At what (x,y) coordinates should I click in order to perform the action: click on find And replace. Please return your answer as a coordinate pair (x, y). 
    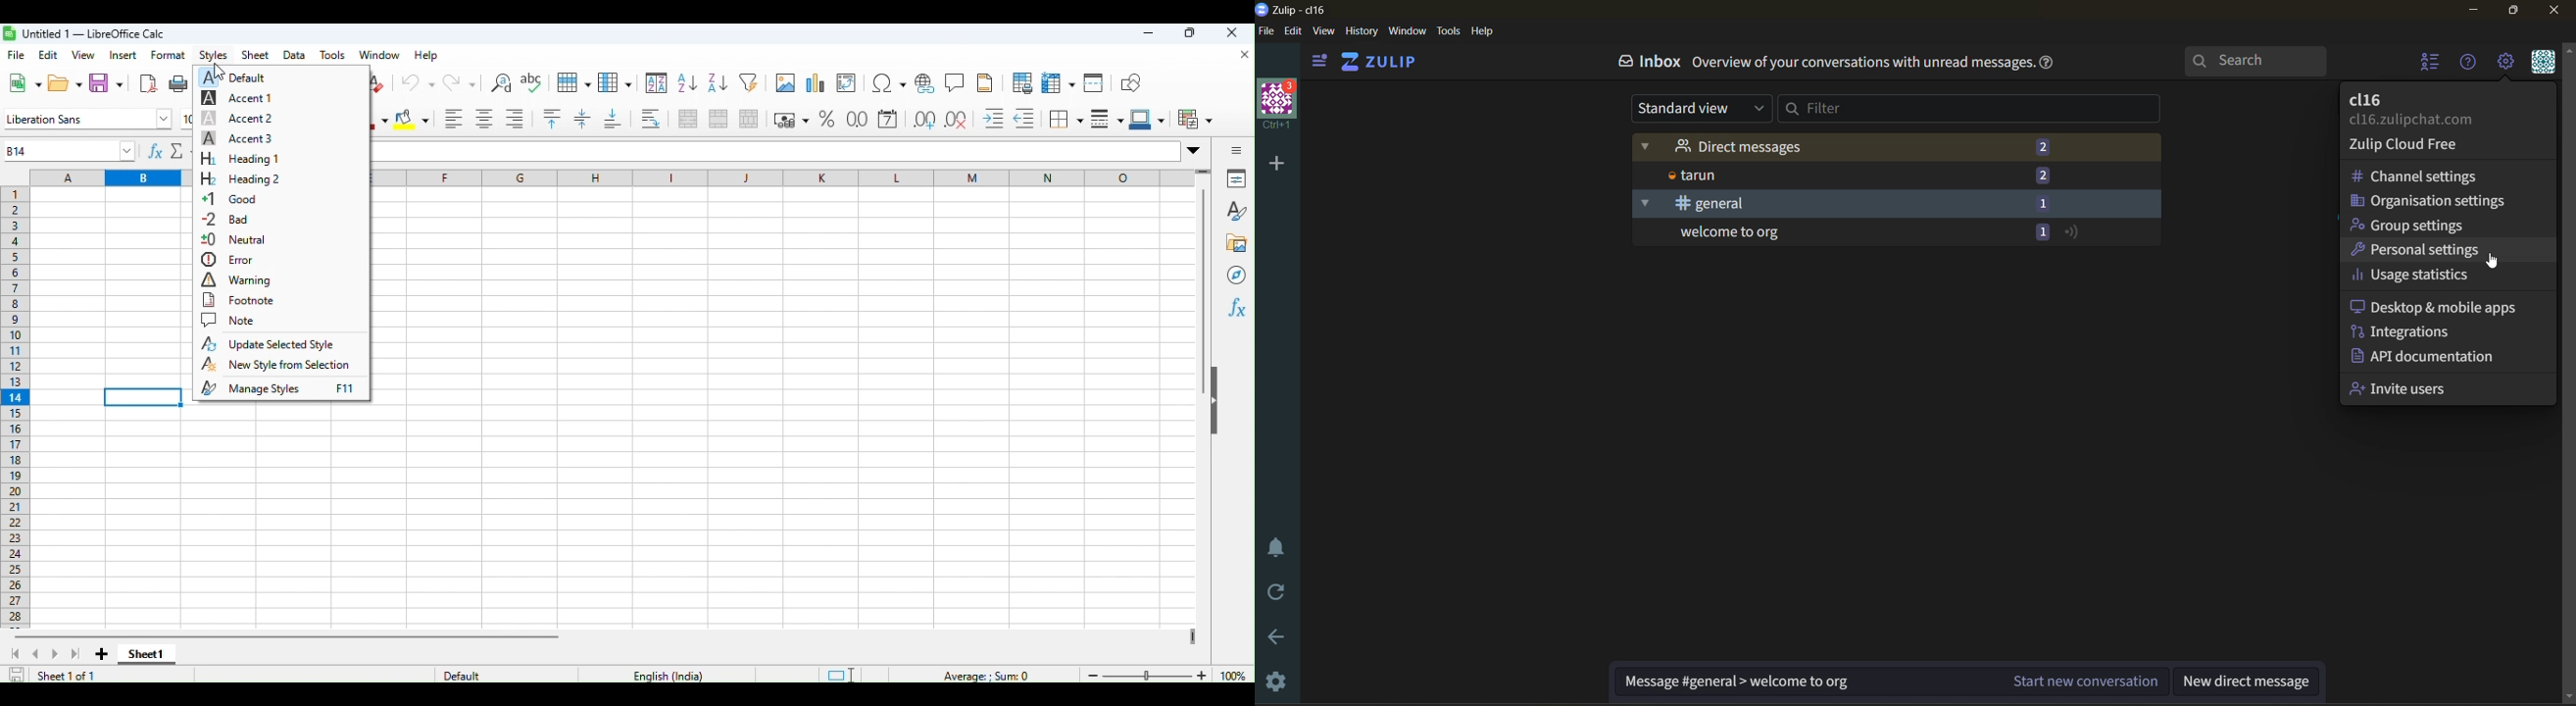
    Looking at the image, I should click on (501, 80).